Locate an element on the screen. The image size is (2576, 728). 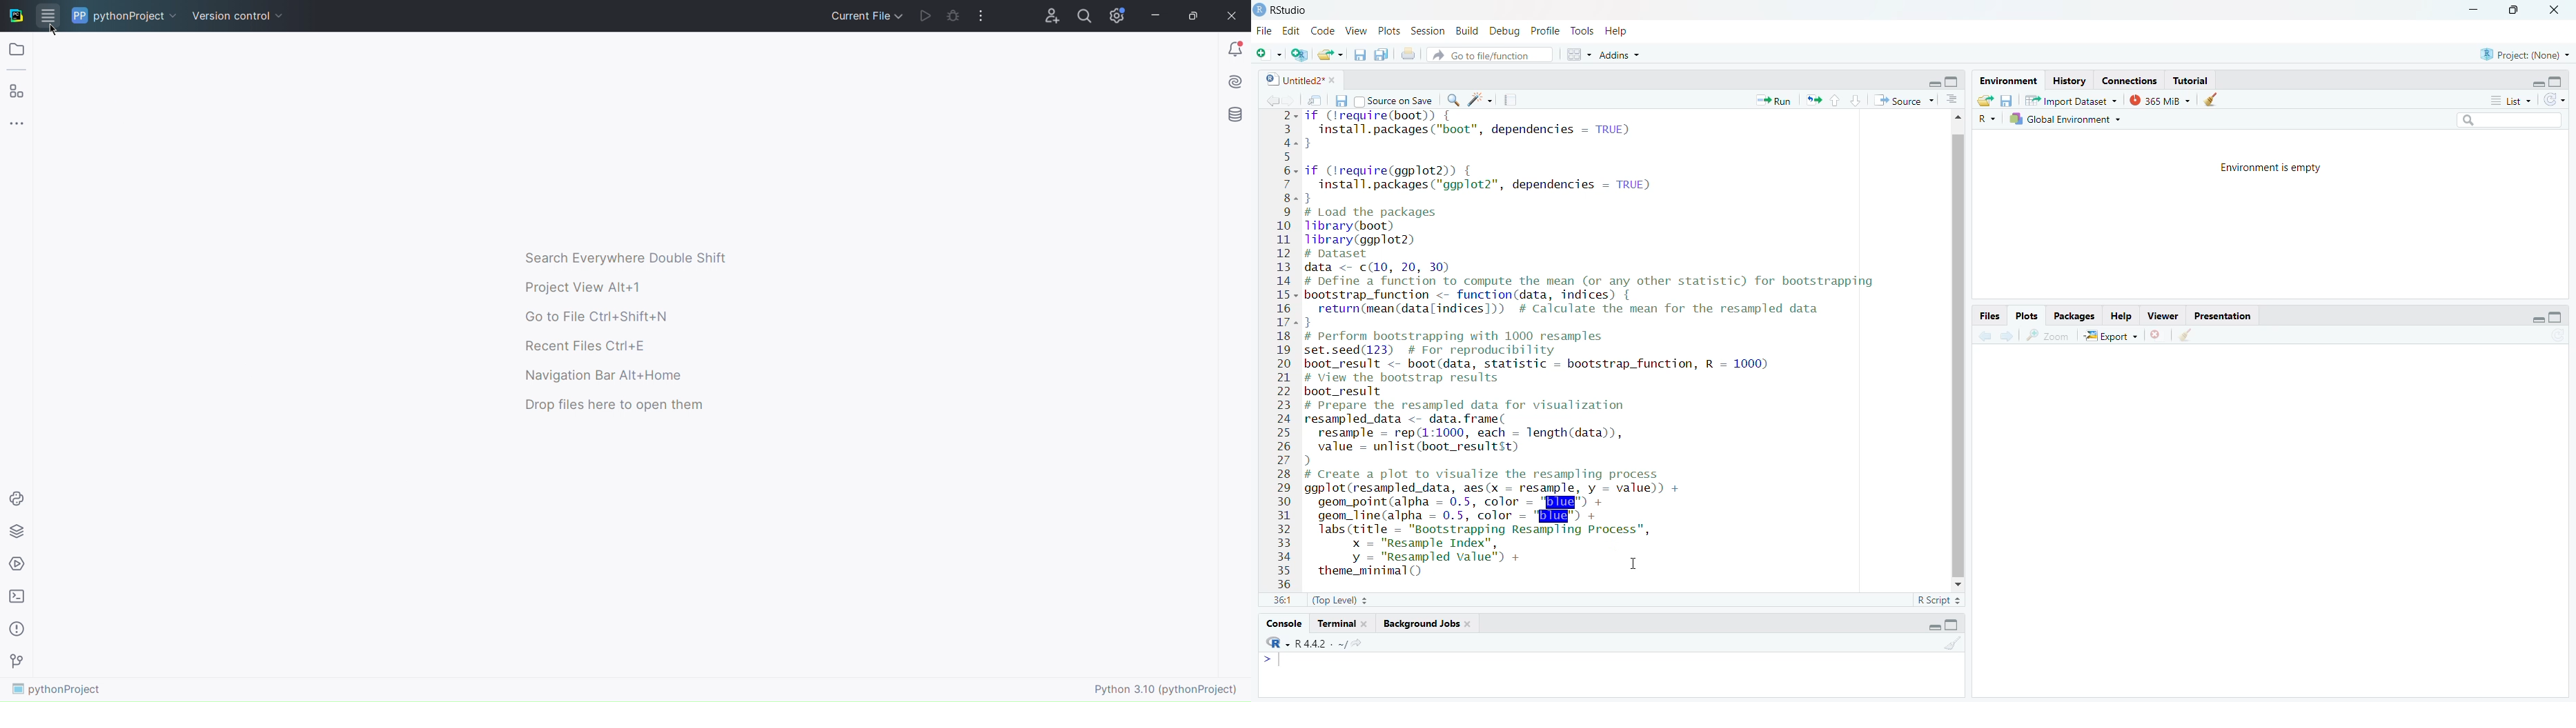
hide console is located at coordinates (1953, 82).